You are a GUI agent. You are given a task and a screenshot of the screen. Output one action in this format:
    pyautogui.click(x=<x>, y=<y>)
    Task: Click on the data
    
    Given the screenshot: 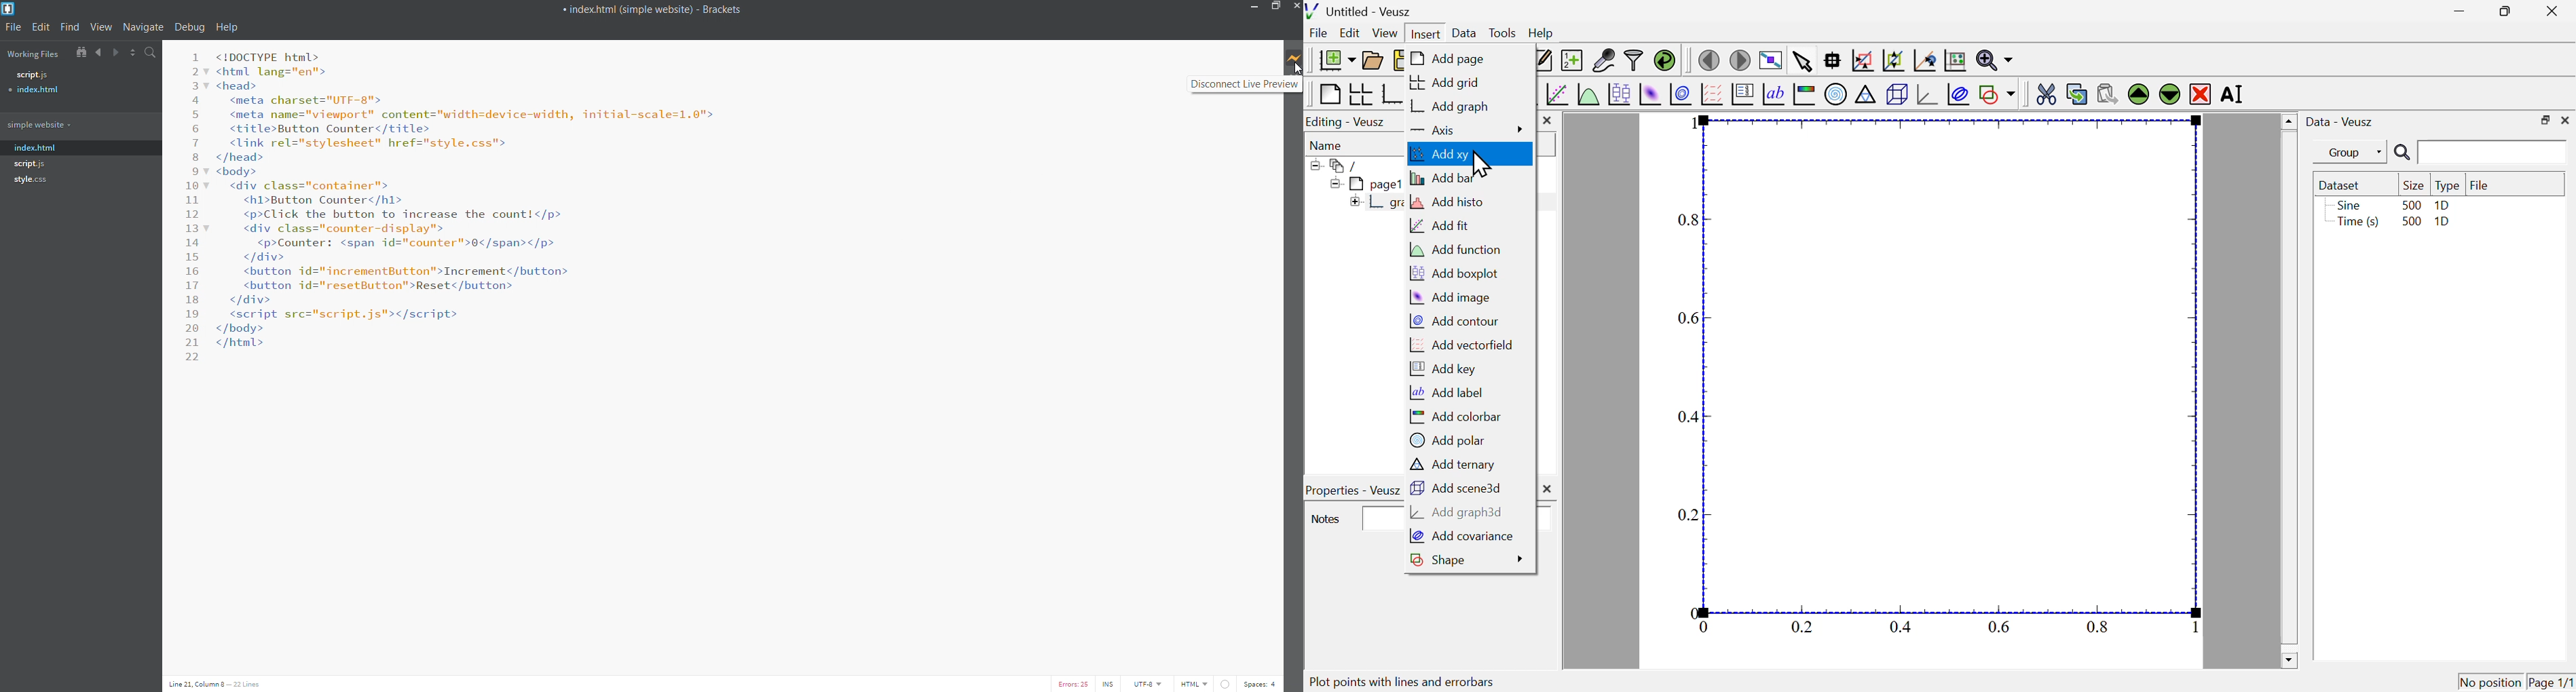 What is the action you would take?
    pyautogui.click(x=1465, y=32)
    